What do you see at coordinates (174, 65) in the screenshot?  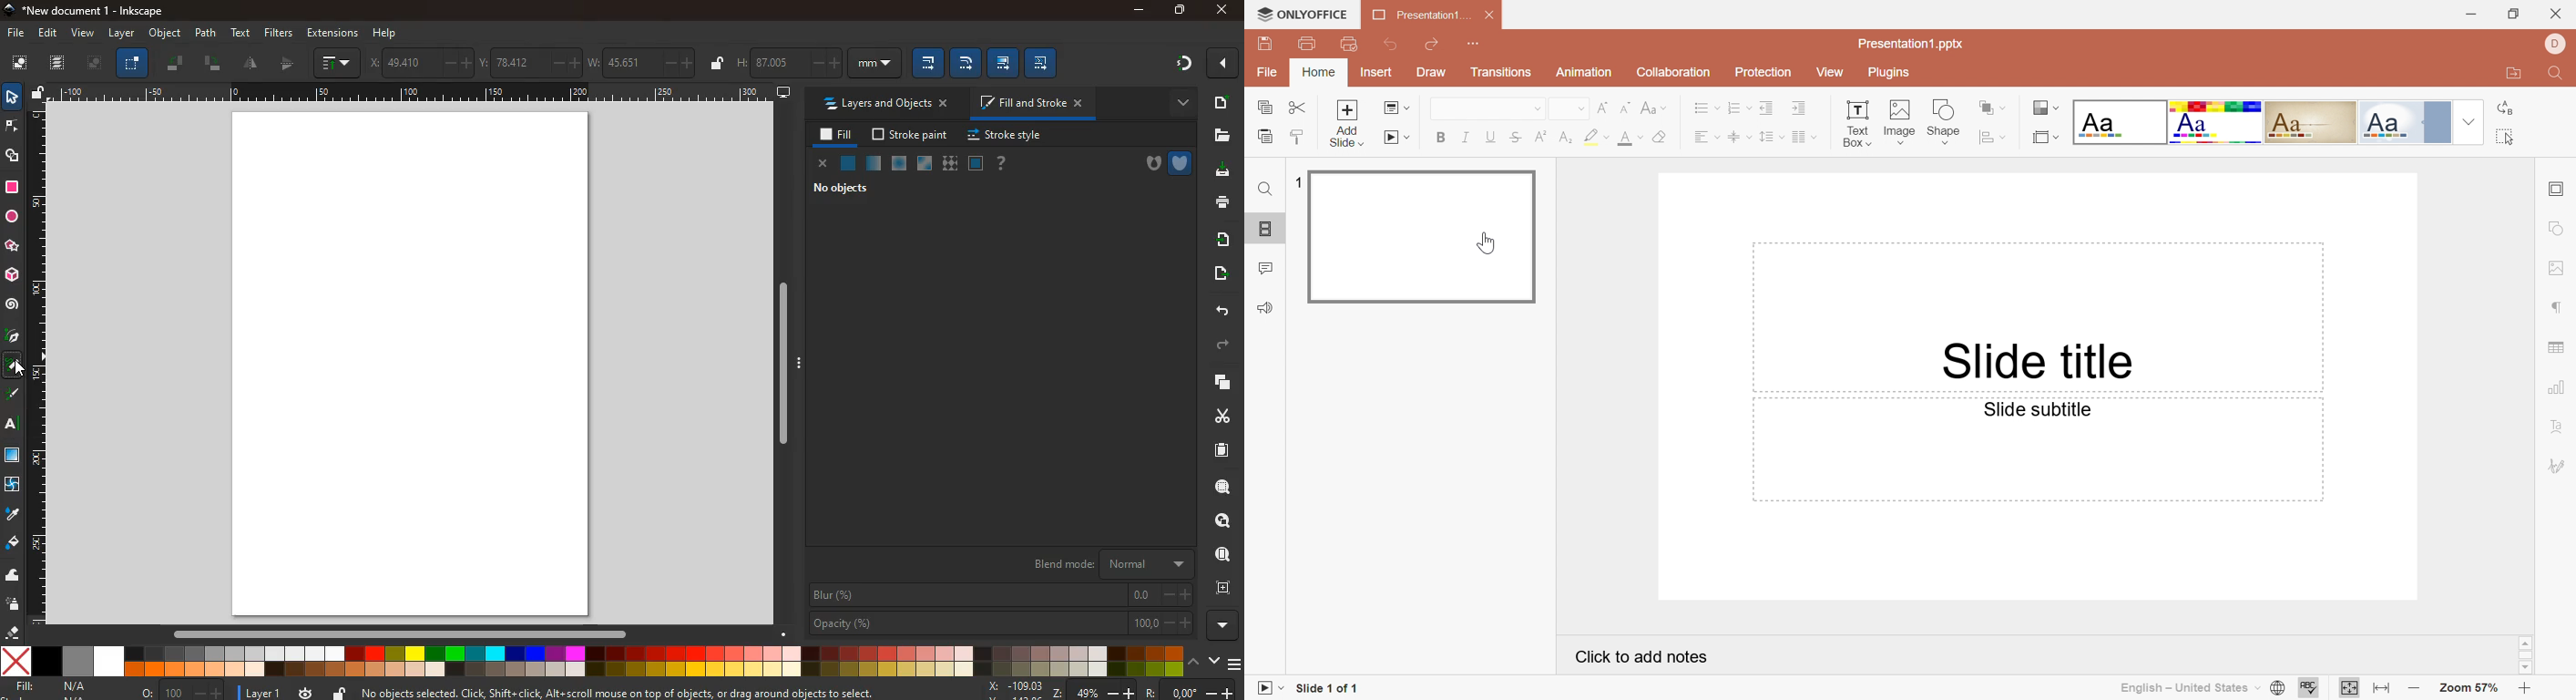 I see `tilt` at bounding box center [174, 65].